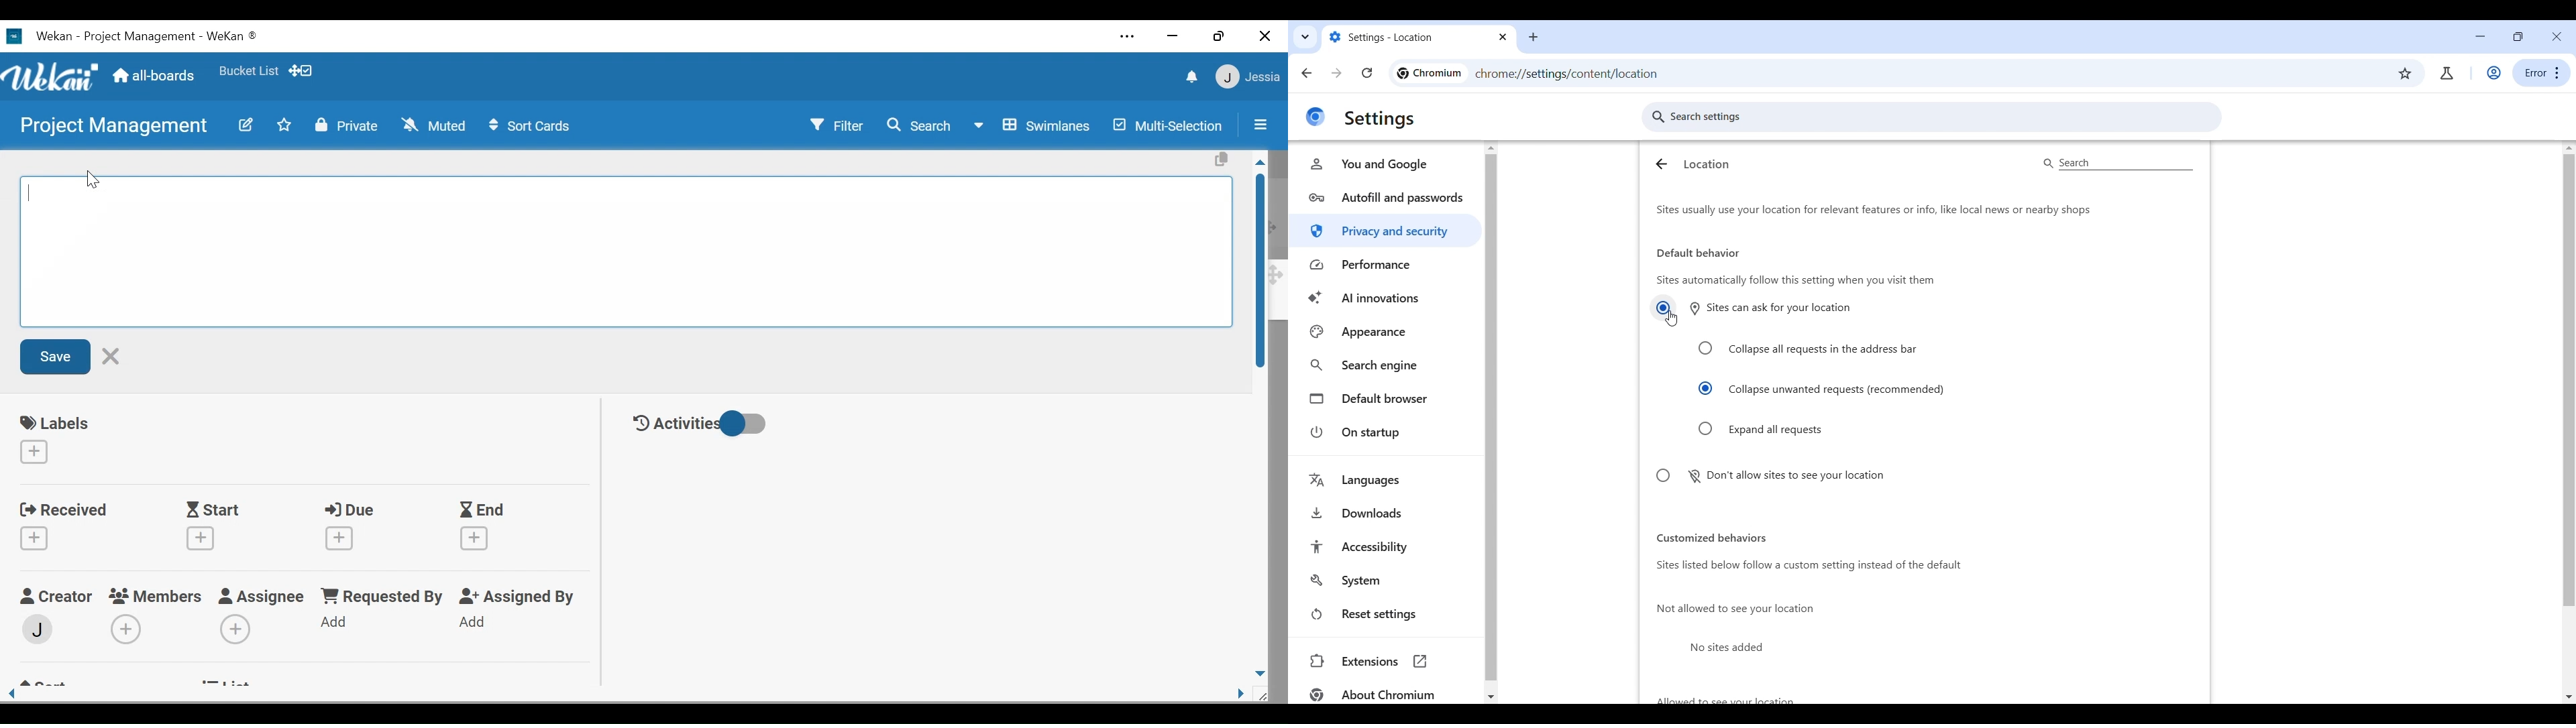  Describe the element at coordinates (1662, 166) in the screenshot. I see `Go back to Site Settings` at that location.